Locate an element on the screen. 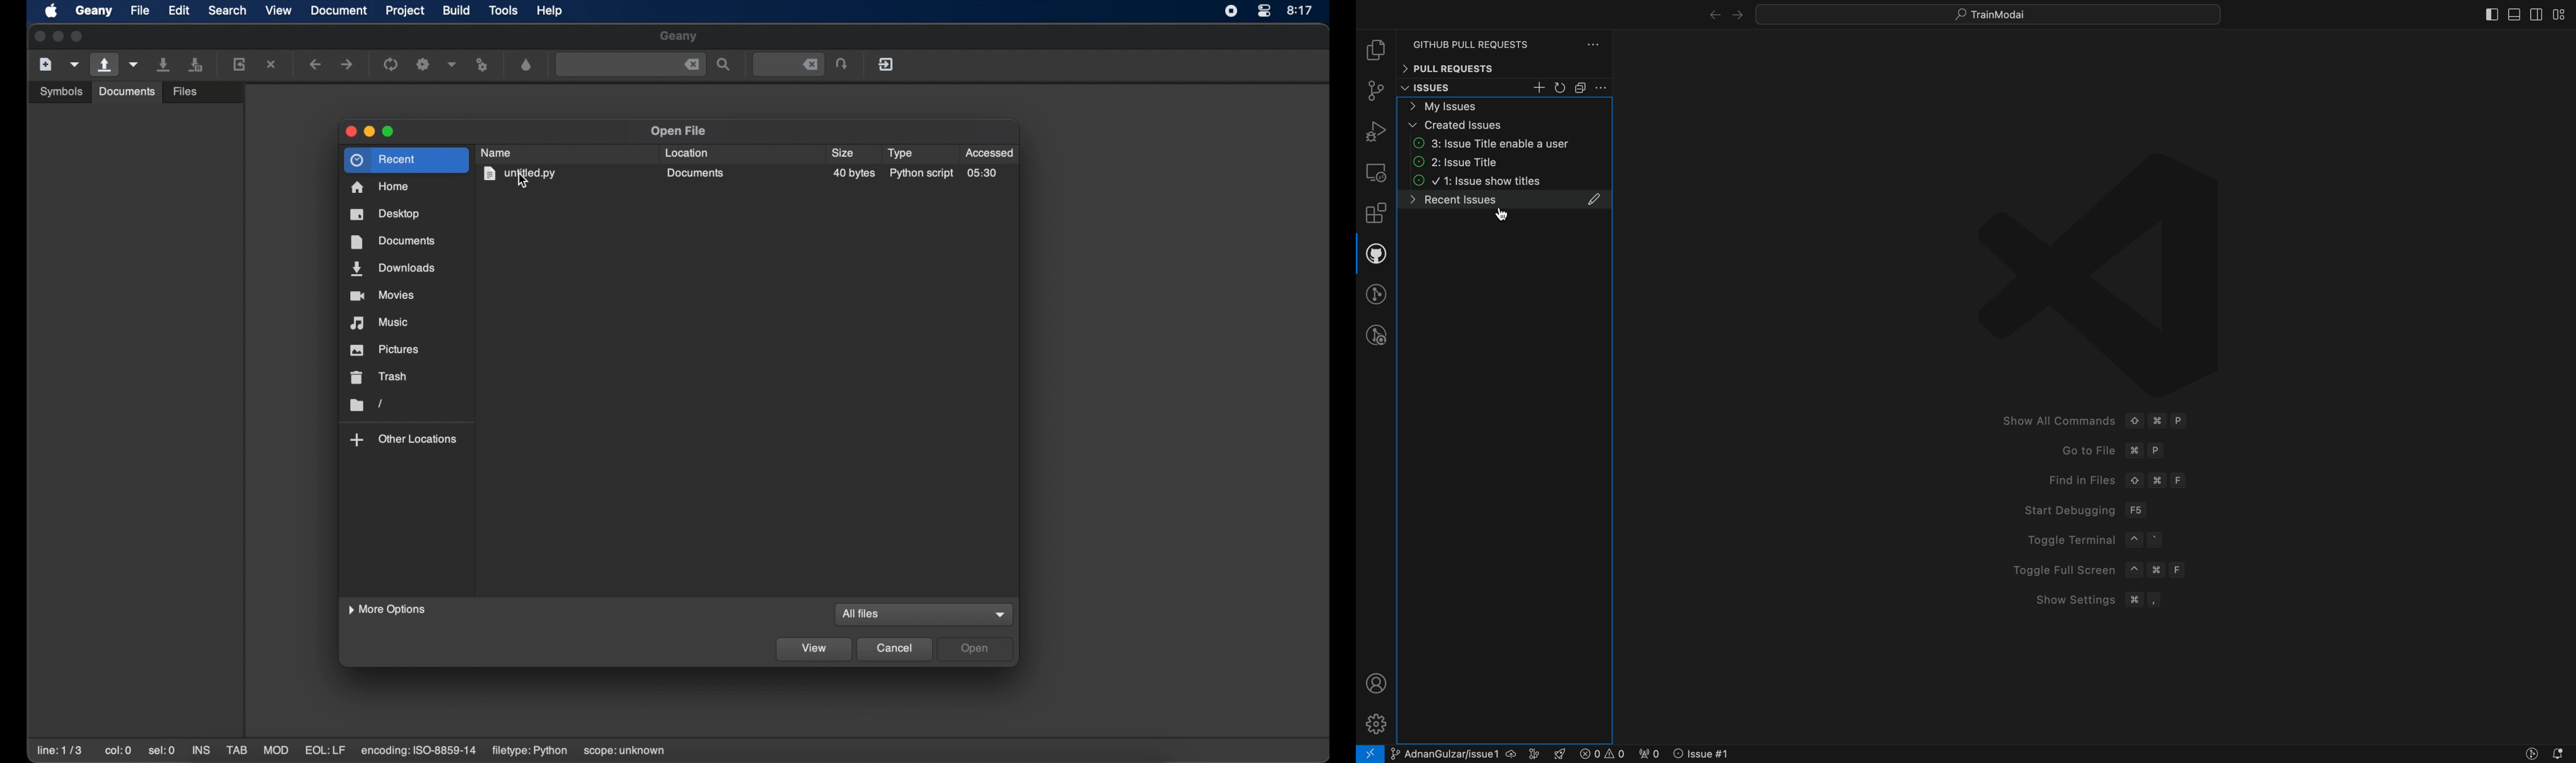 Image resolution: width=2576 pixels, height=784 pixels. build is located at coordinates (457, 11).